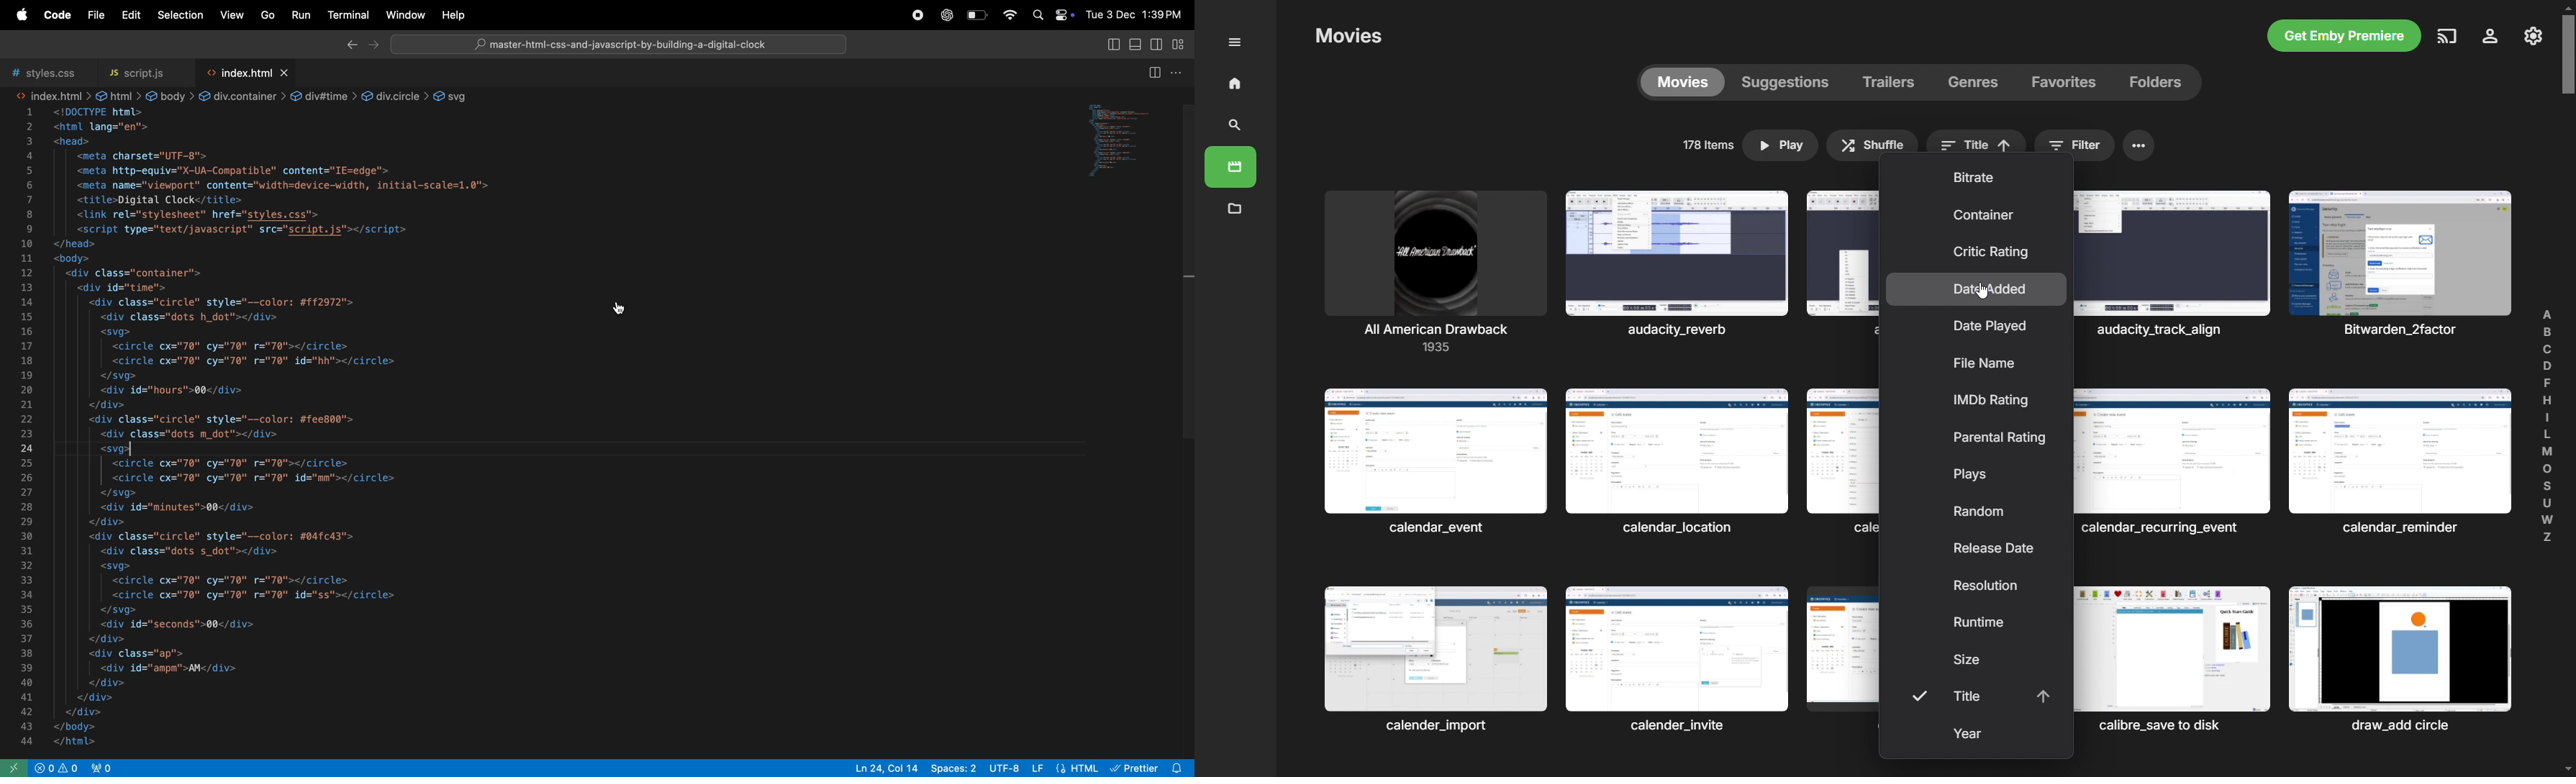 The image size is (2576, 784). What do you see at coordinates (1004, 766) in the screenshot?
I see `utf 8` at bounding box center [1004, 766].